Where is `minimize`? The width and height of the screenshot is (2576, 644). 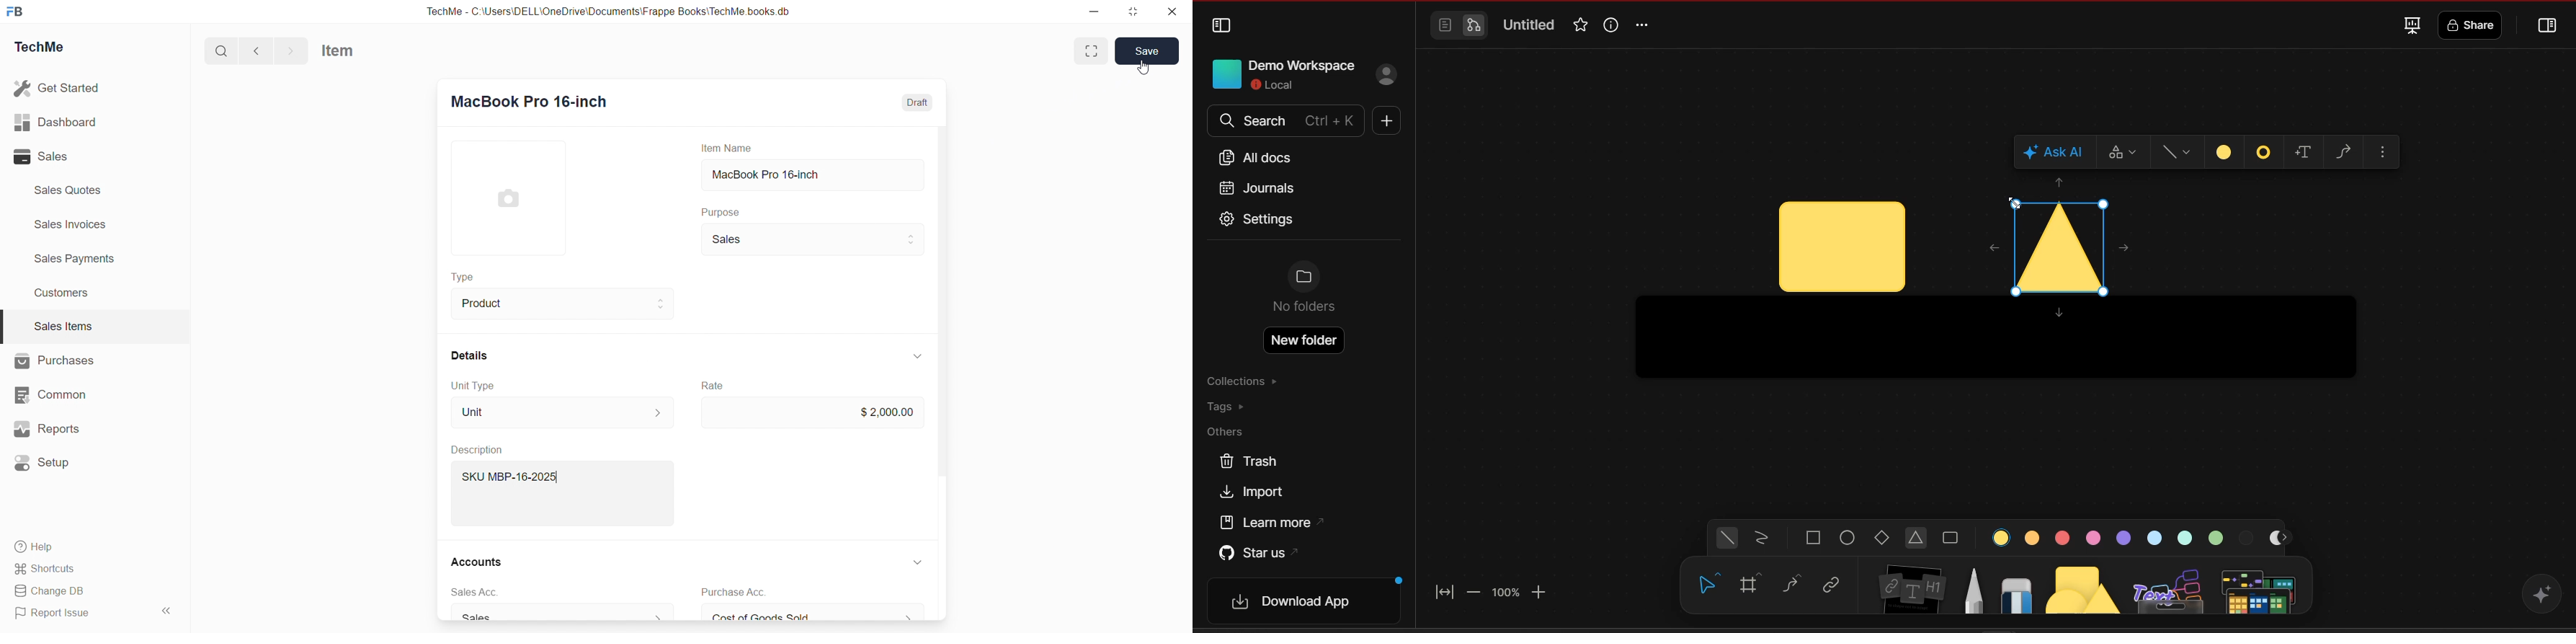
minimize is located at coordinates (1094, 11).